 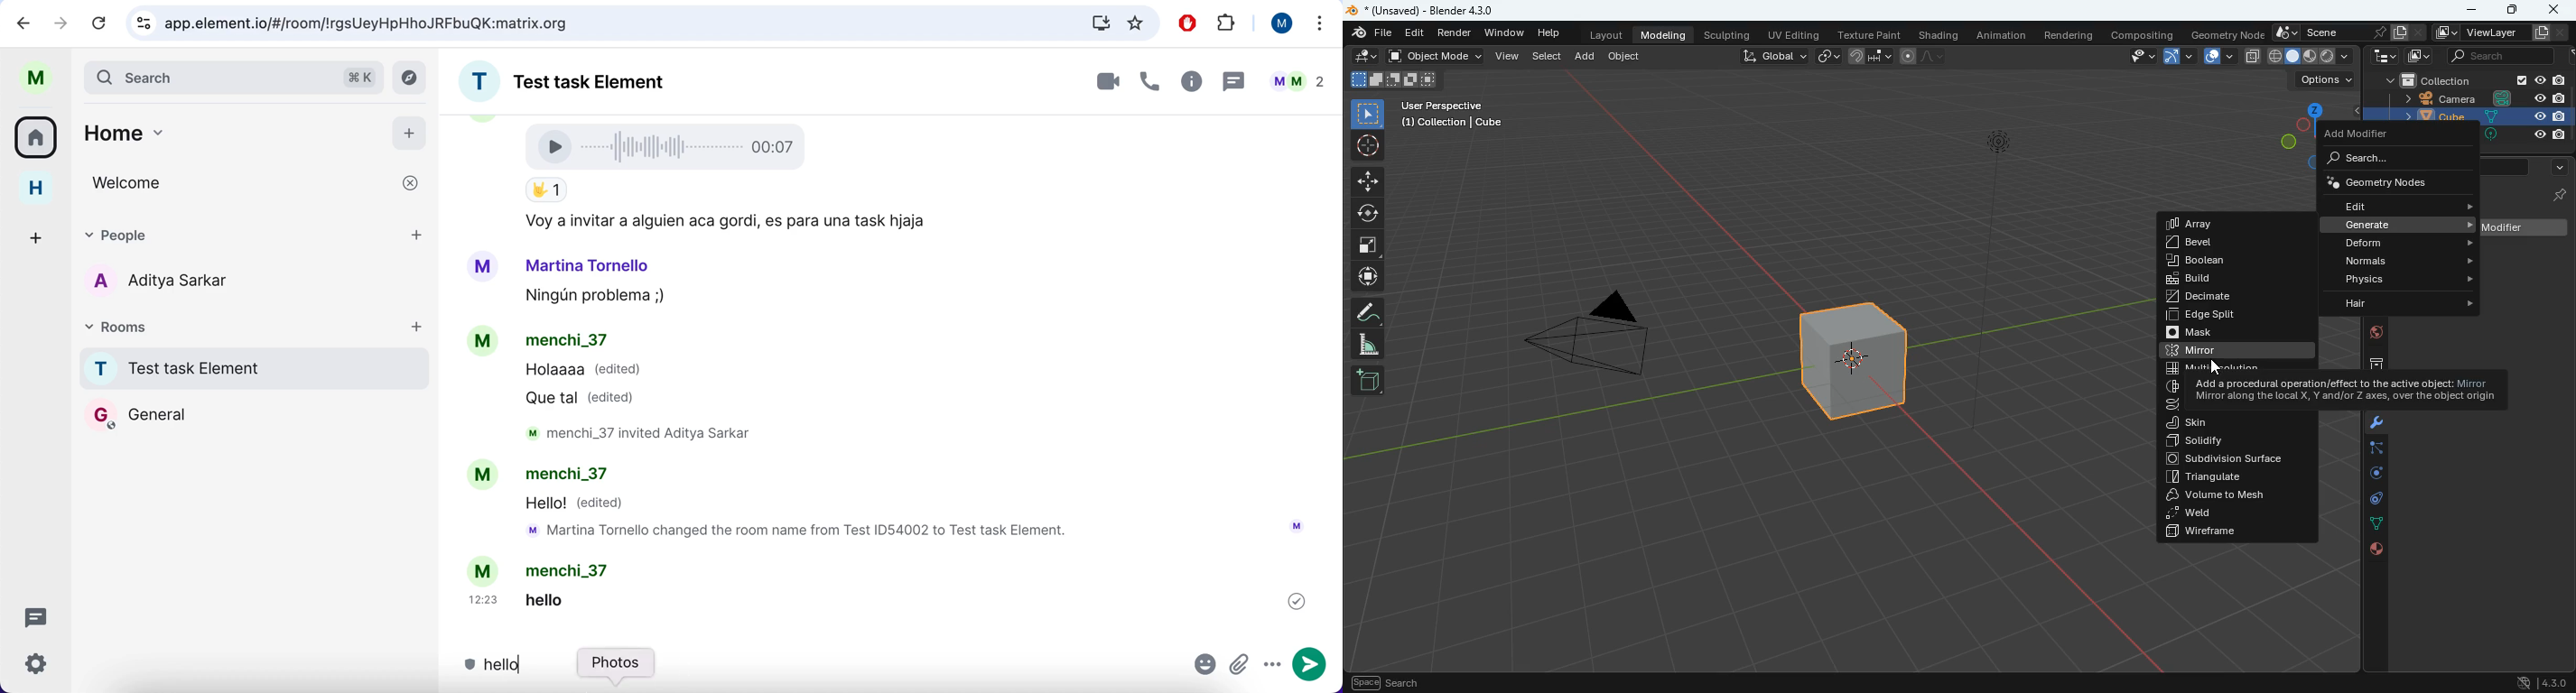 I want to click on Avatar, so click(x=485, y=343).